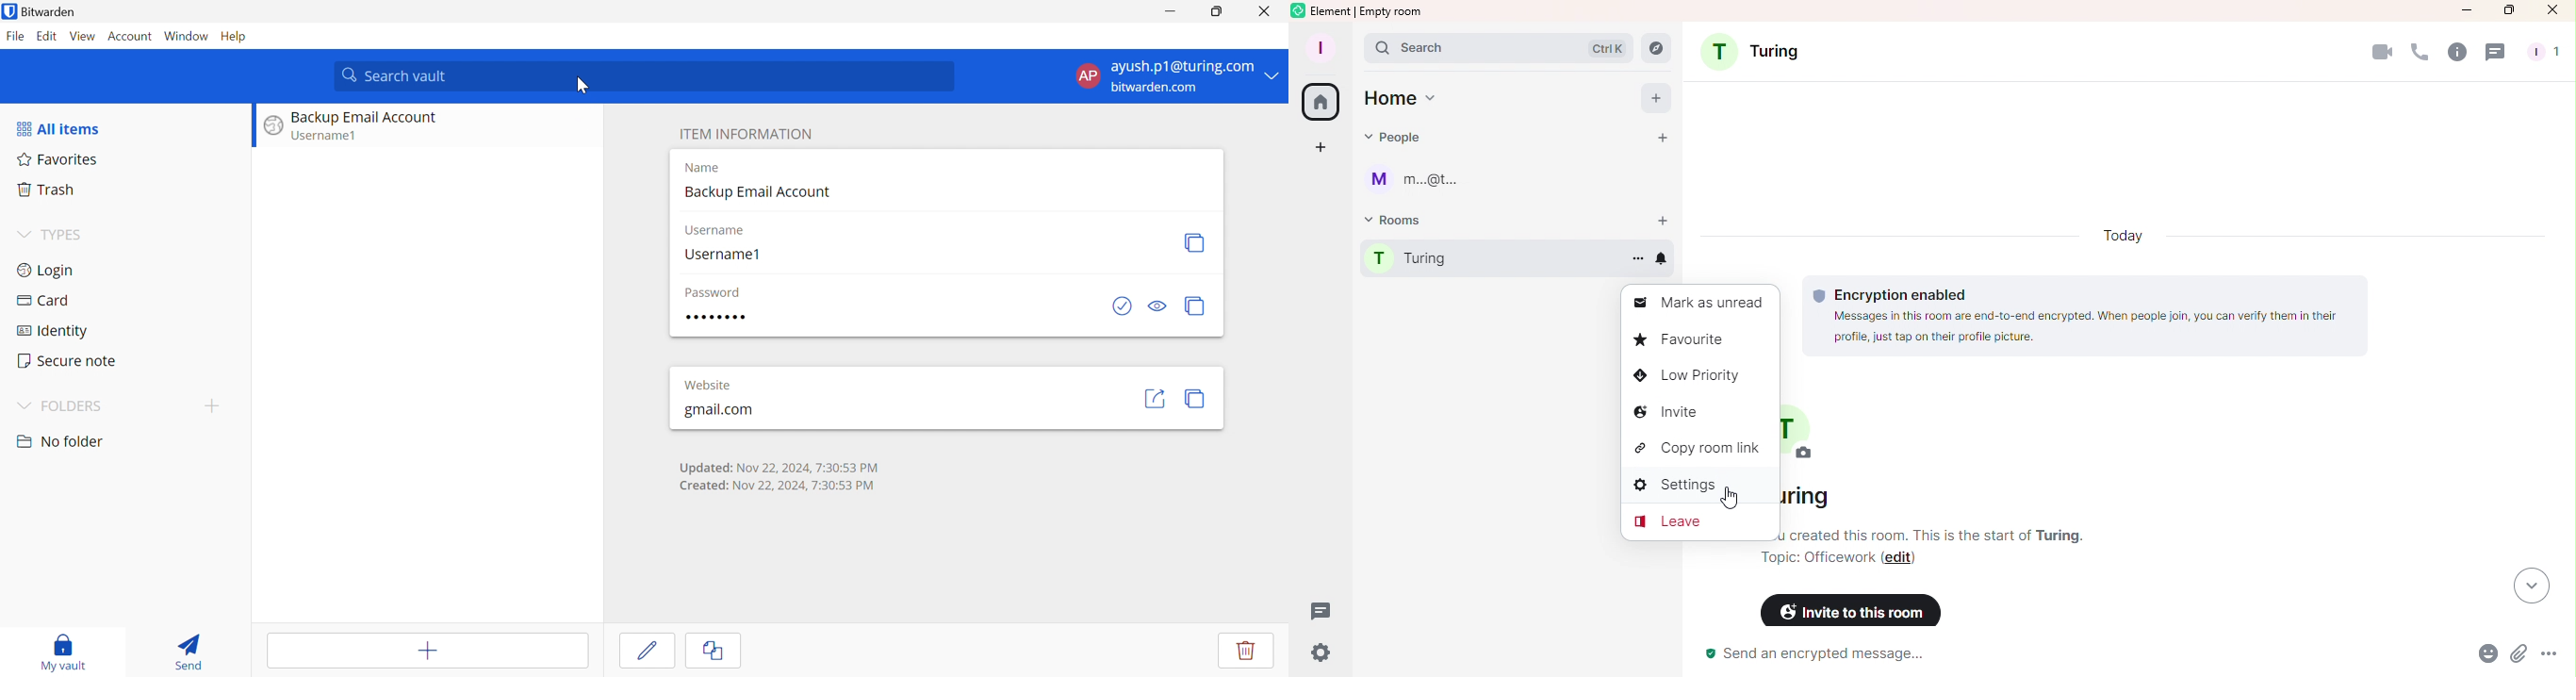 The width and height of the screenshot is (2576, 700). I want to click on Room information, so click(1945, 534).